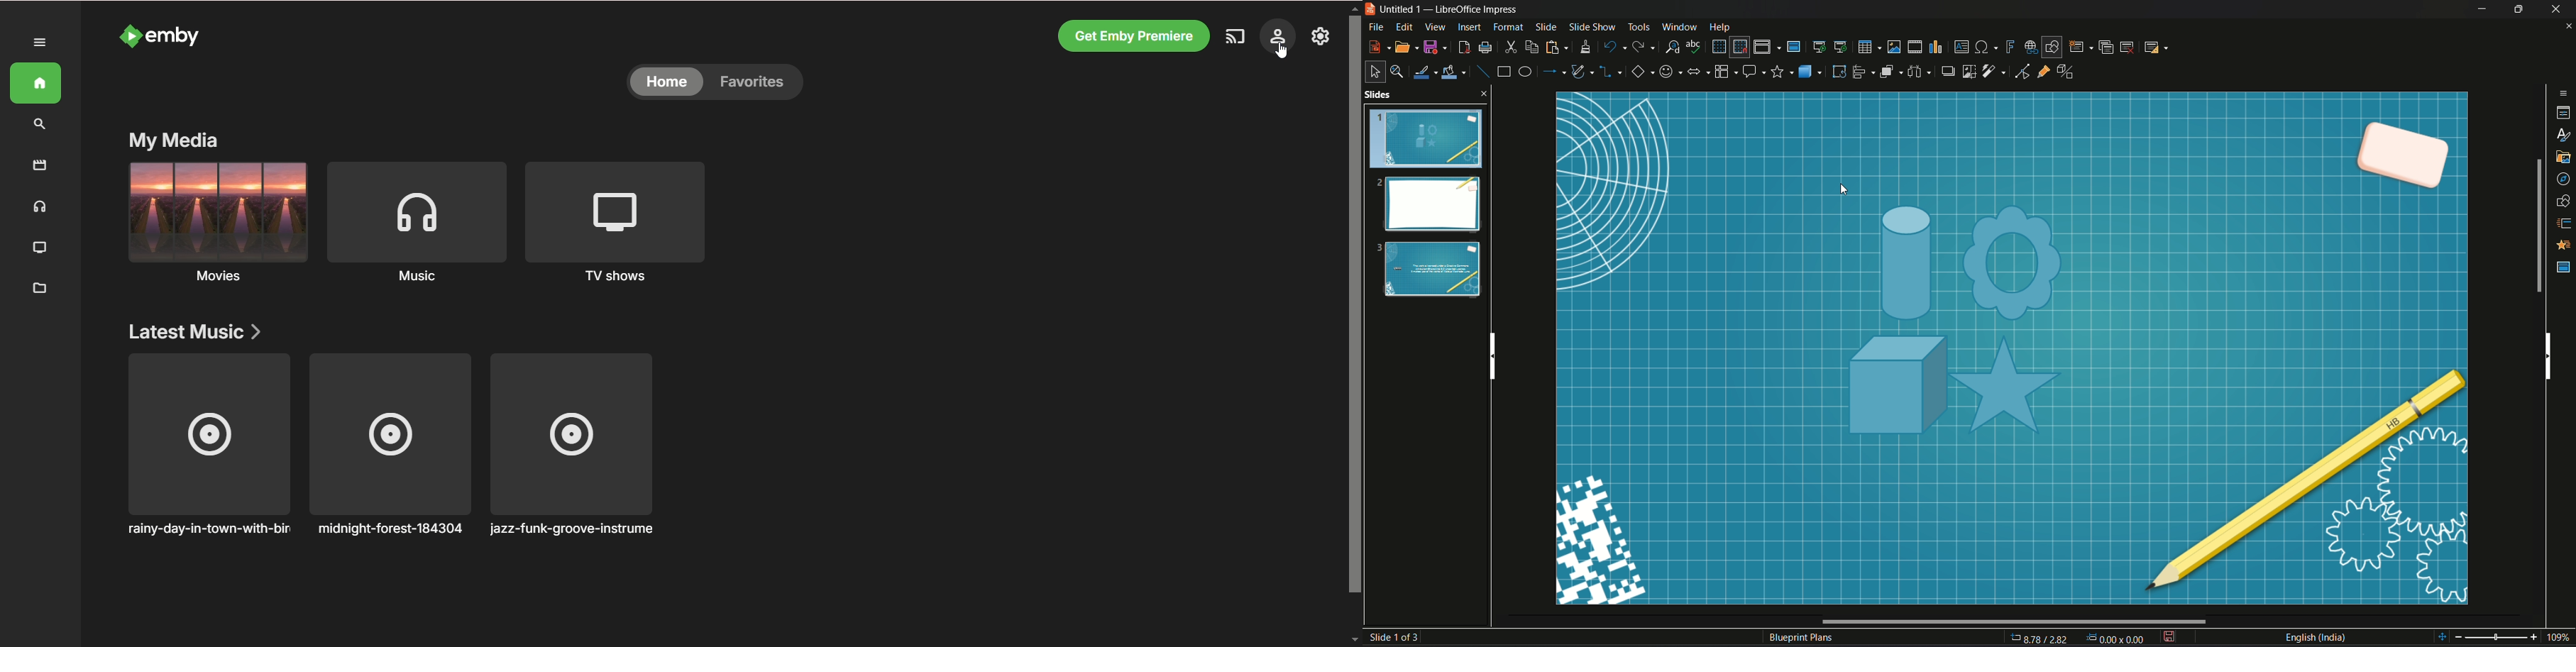 This screenshot has height=672, width=2576. What do you see at coordinates (2080, 47) in the screenshot?
I see `new slide` at bounding box center [2080, 47].